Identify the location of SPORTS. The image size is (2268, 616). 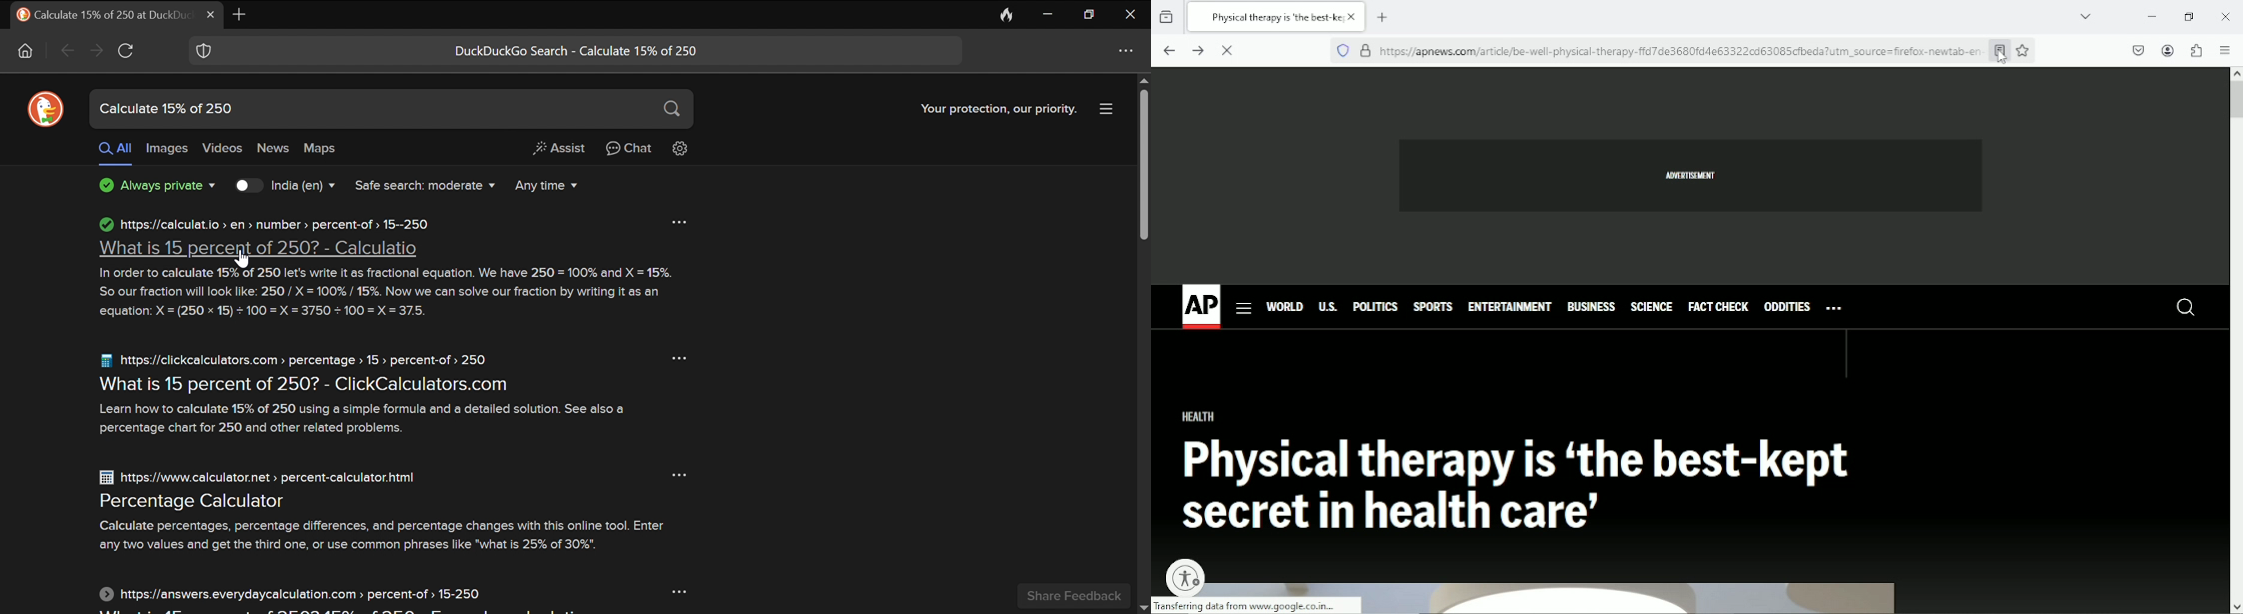
(1429, 307).